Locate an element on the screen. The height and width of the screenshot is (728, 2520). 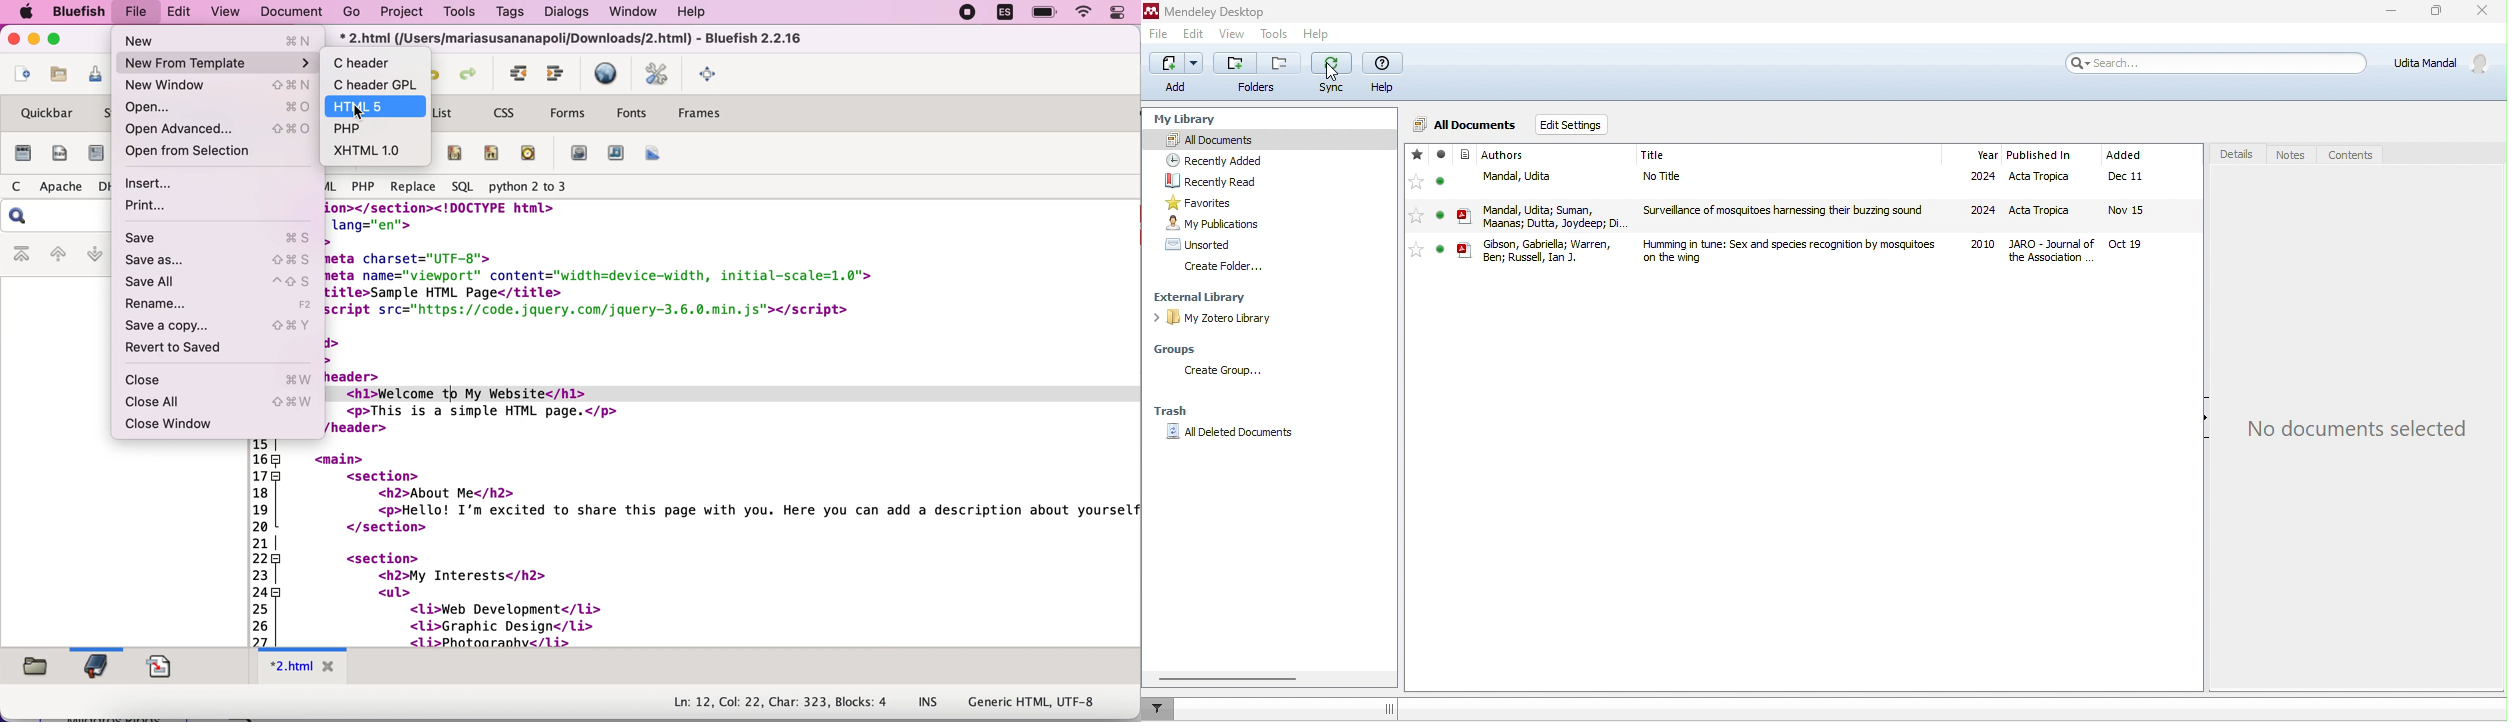
folders is located at coordinates (1255, 75).